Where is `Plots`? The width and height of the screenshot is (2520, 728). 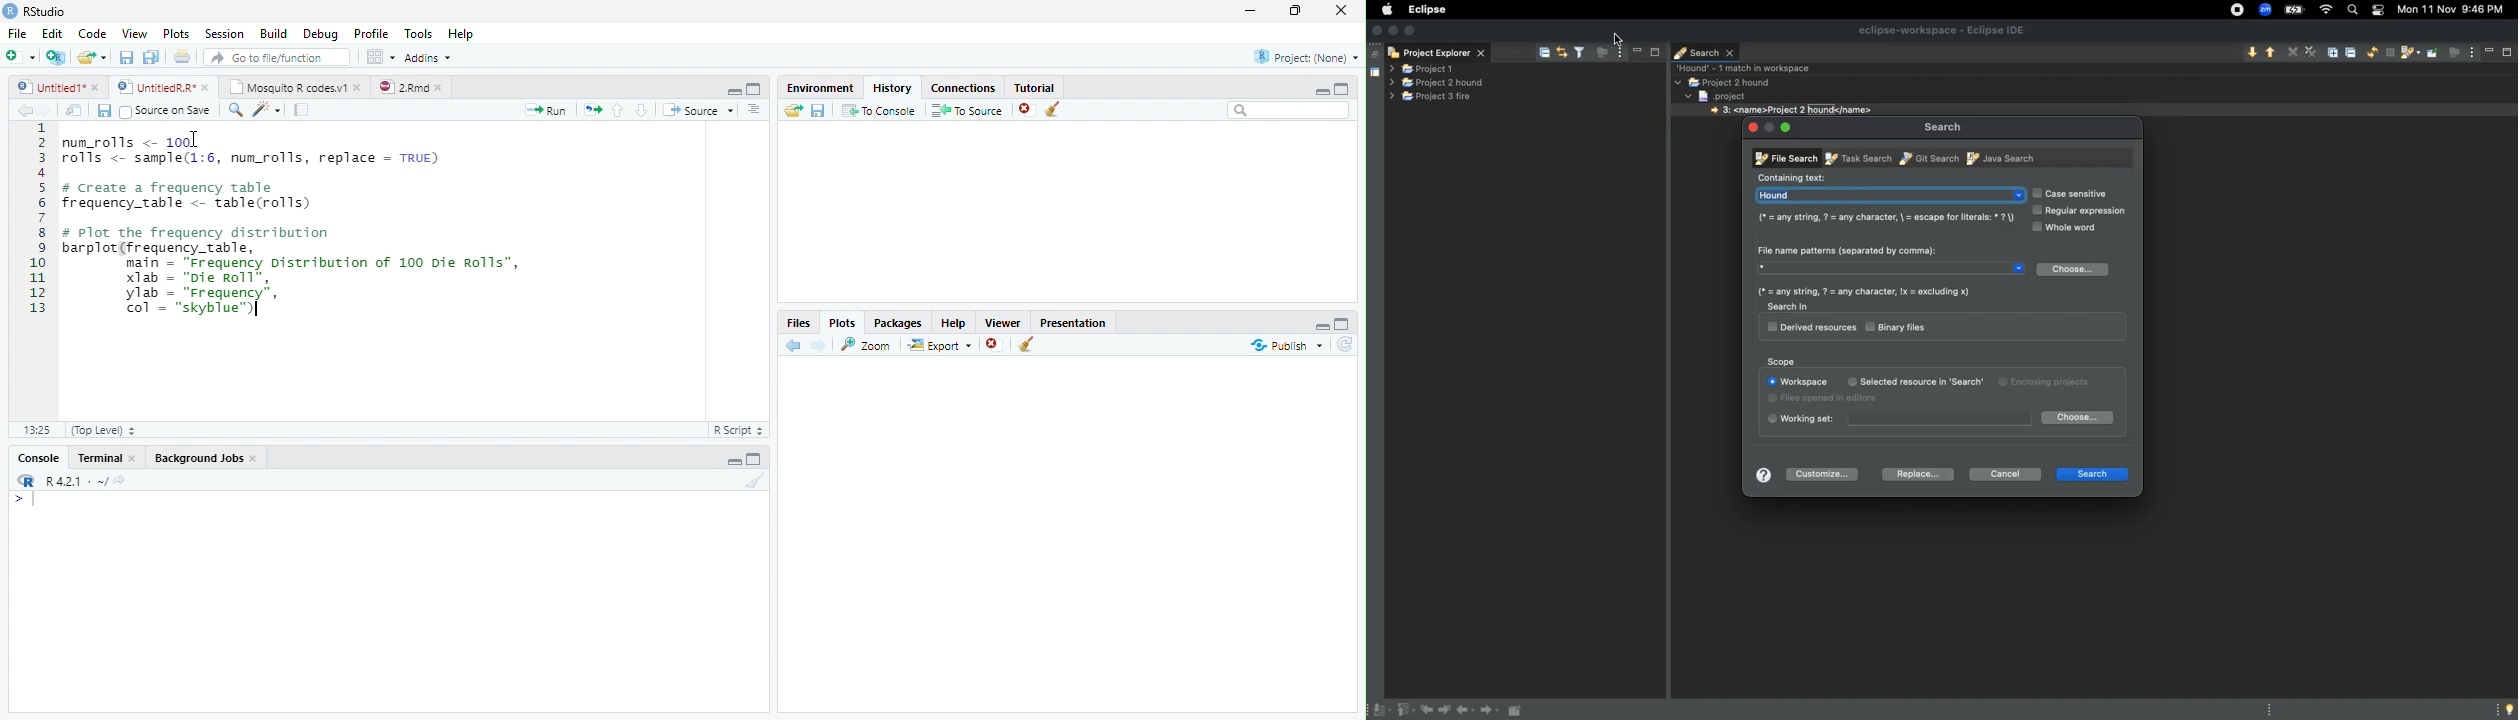
Plots is located at coordinates (843, 321).